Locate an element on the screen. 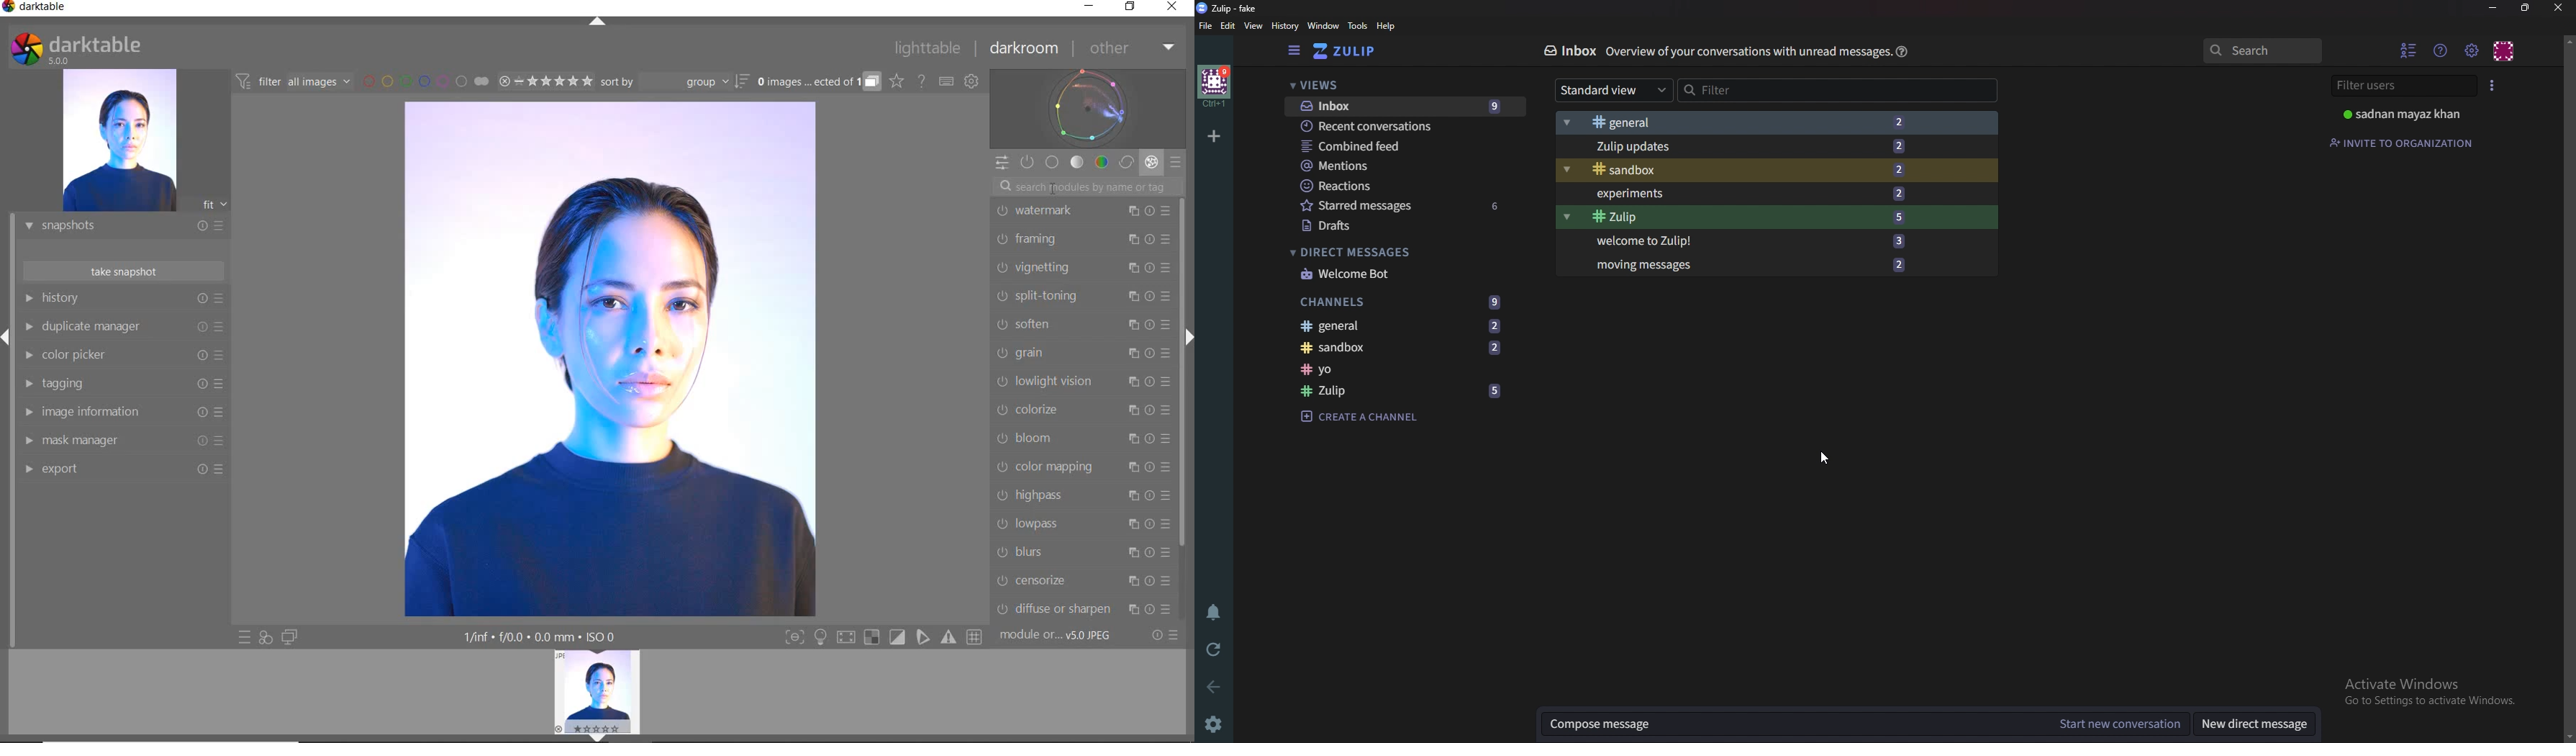 The width and height of the screenshot is (2576, 756). Button is located at coordinates (976, 638).